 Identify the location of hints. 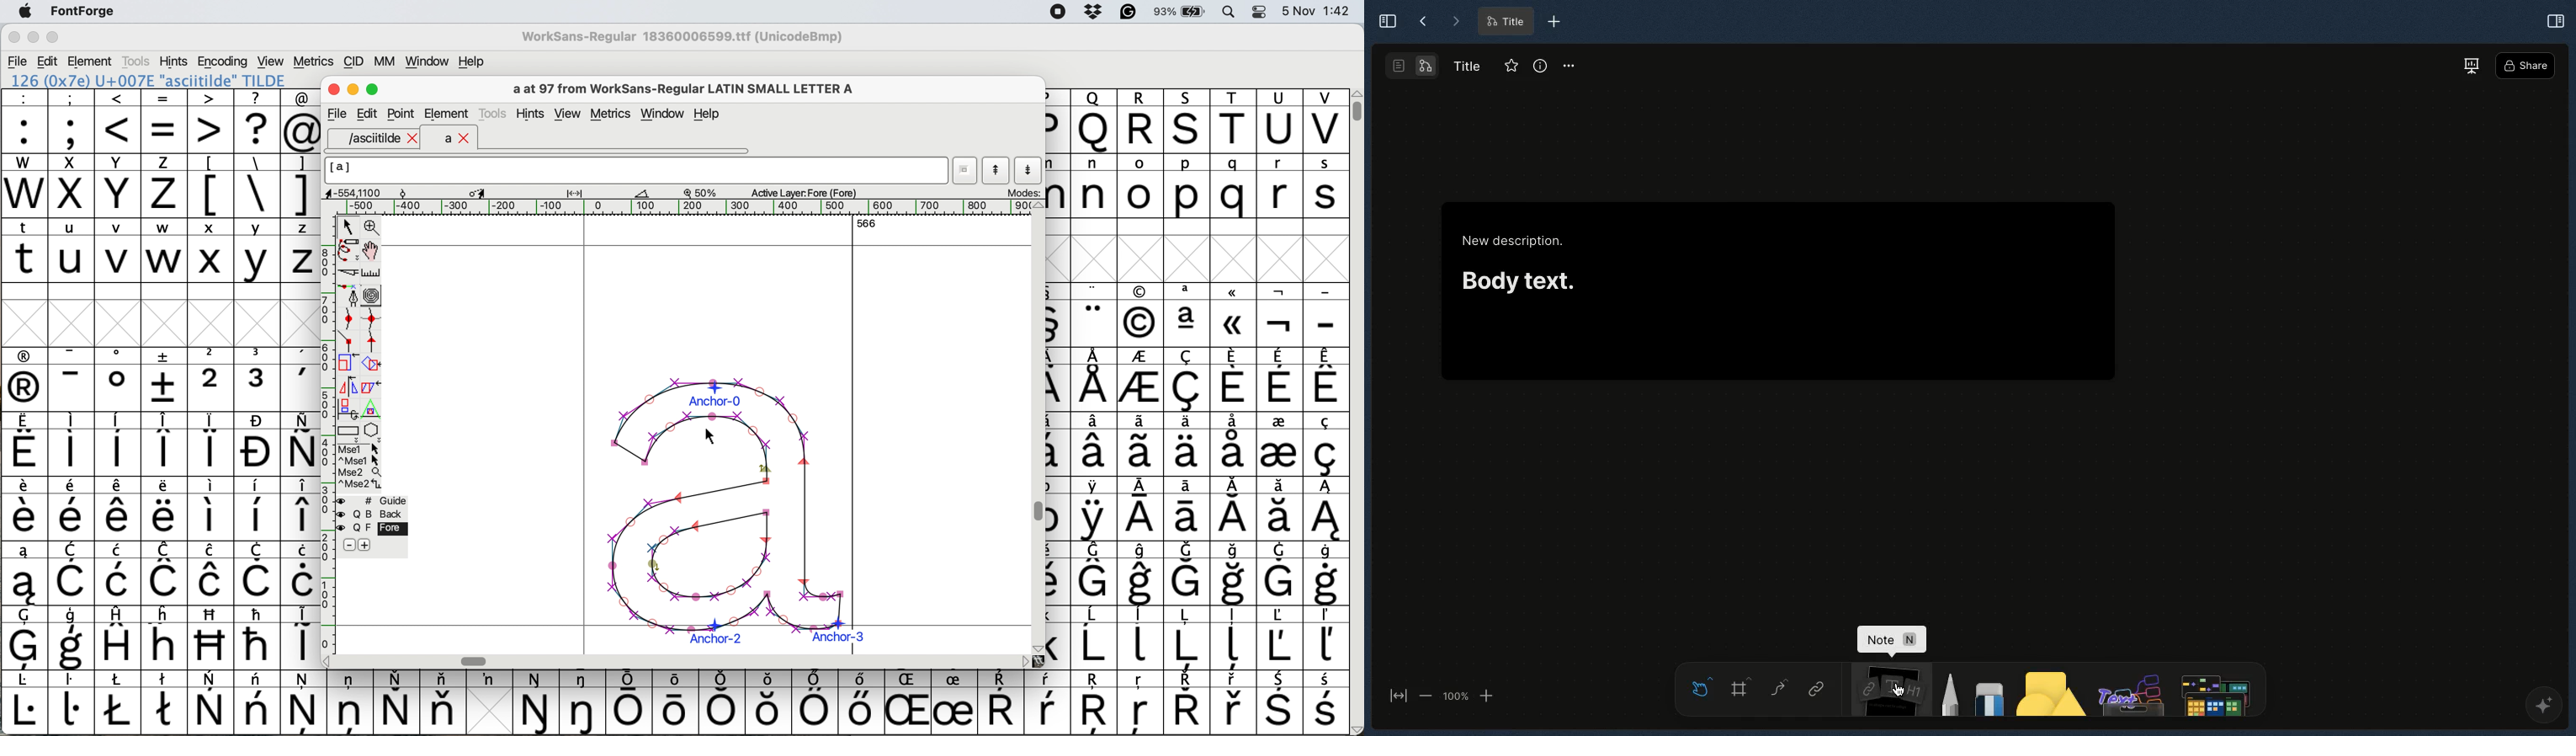
(532, 114).